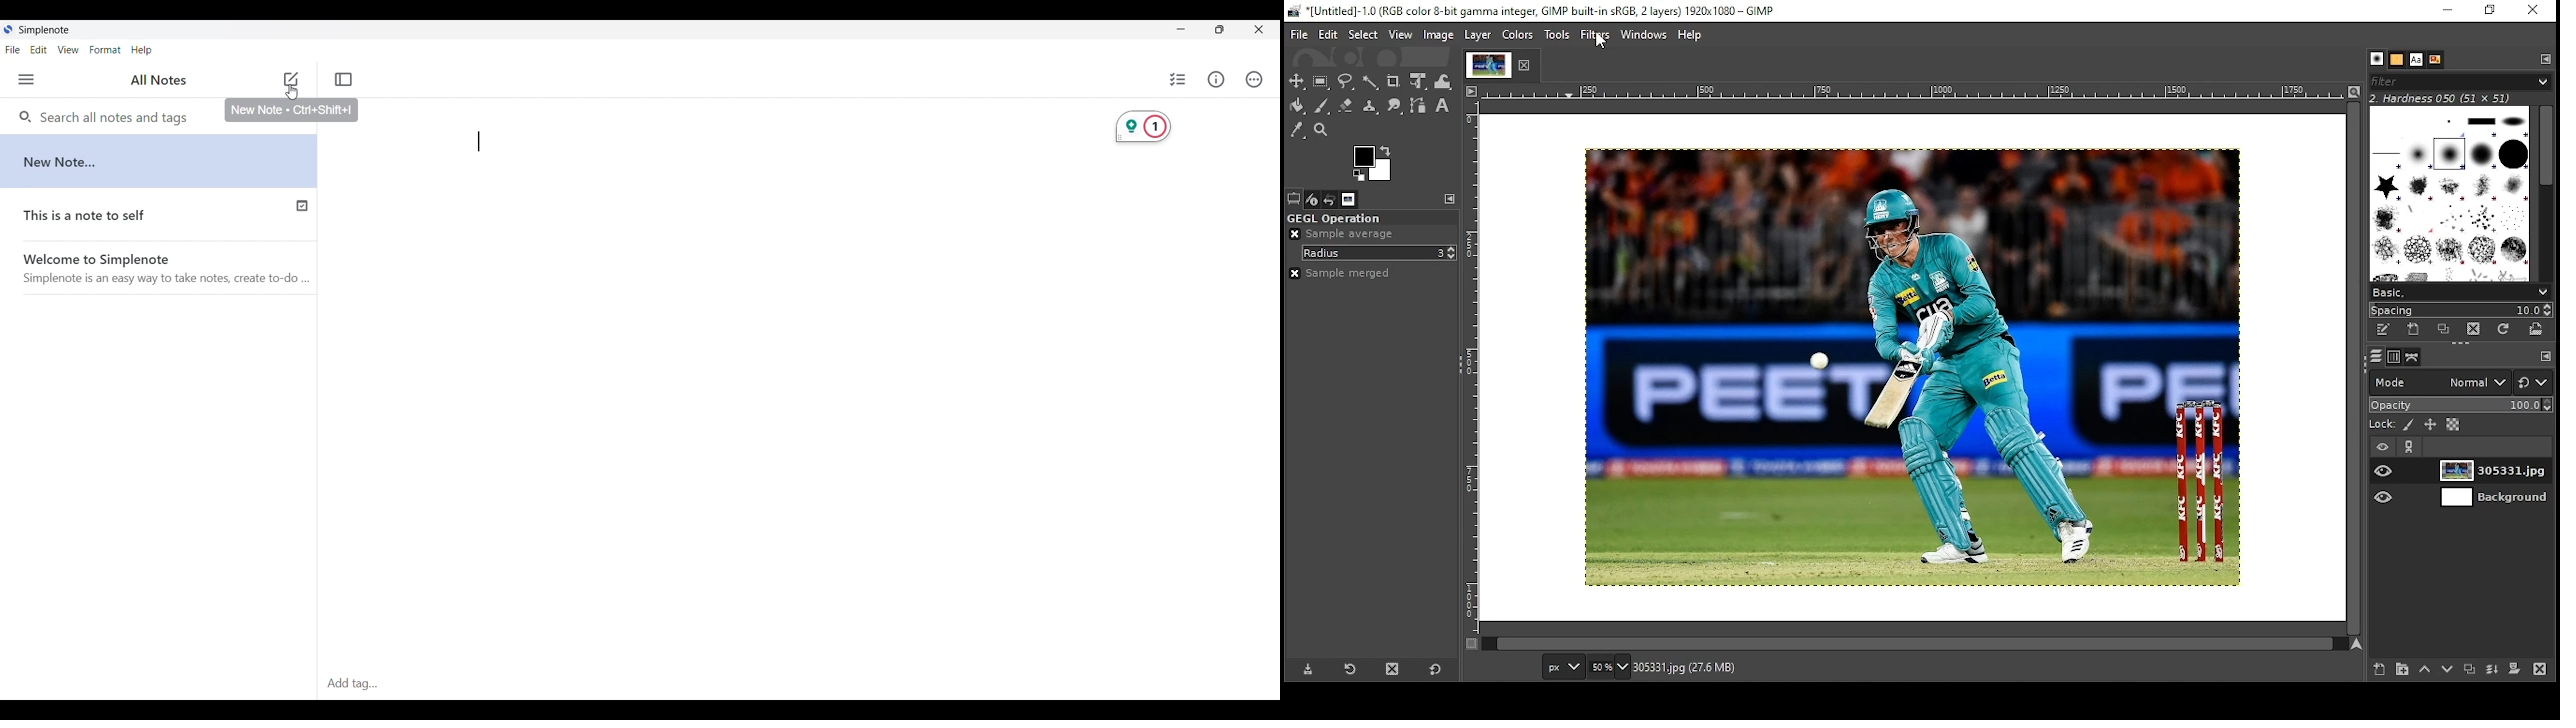  What do you see at coordinates (2414, 329) in the screenshot?
I see `create a new brush` at bounding box center [2414, 329].